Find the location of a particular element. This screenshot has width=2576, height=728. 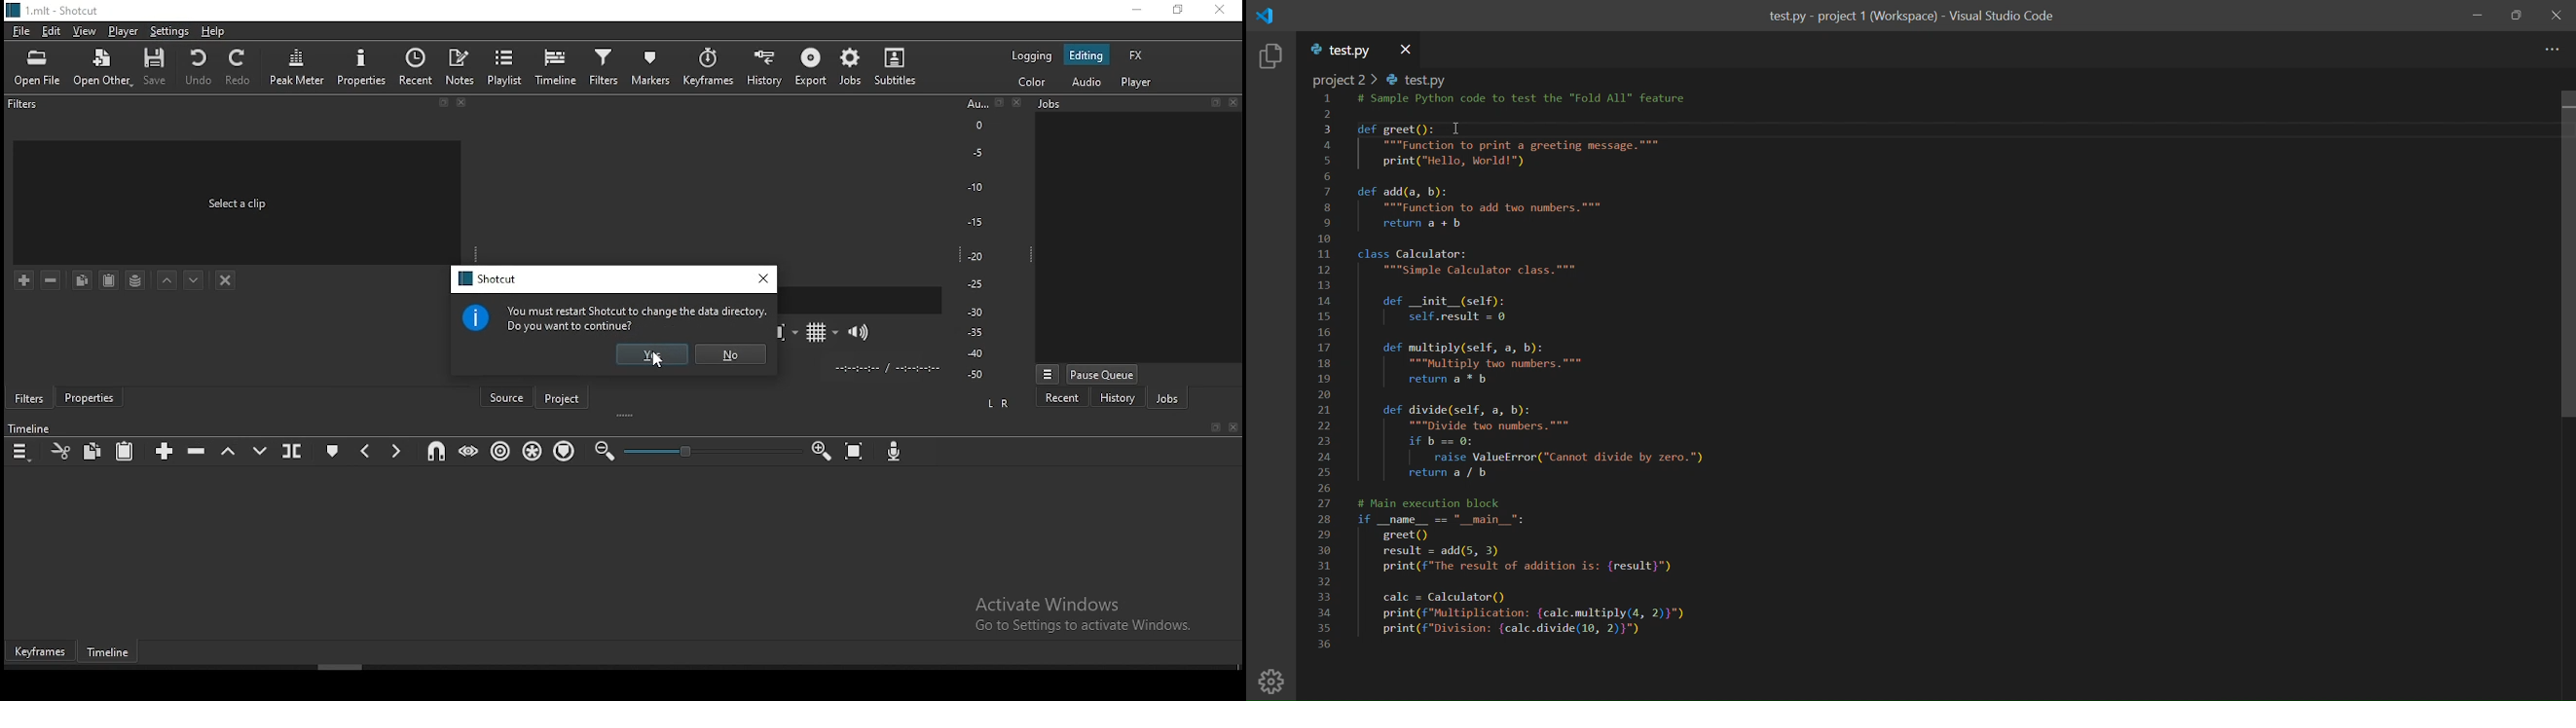

Left and Right is located at coordinates (1001, 403).